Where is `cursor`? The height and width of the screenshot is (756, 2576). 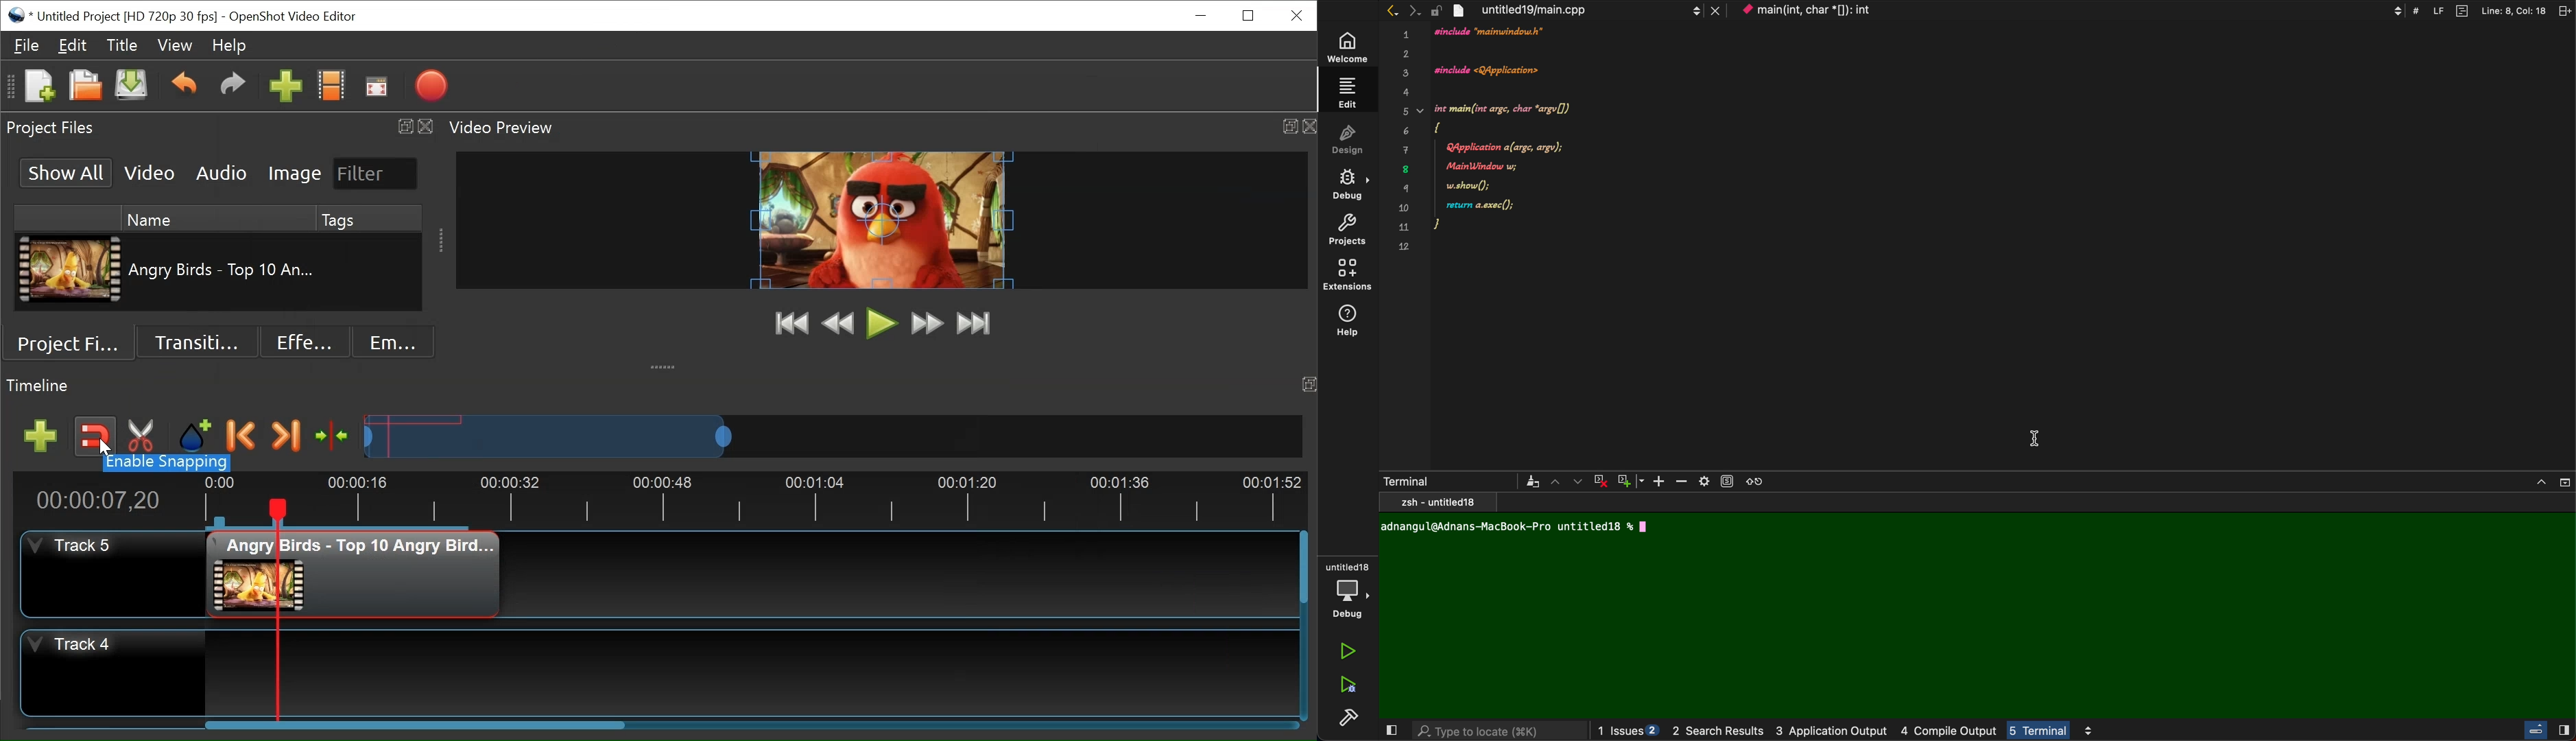
cursor is located at coordinates (2034, 430).